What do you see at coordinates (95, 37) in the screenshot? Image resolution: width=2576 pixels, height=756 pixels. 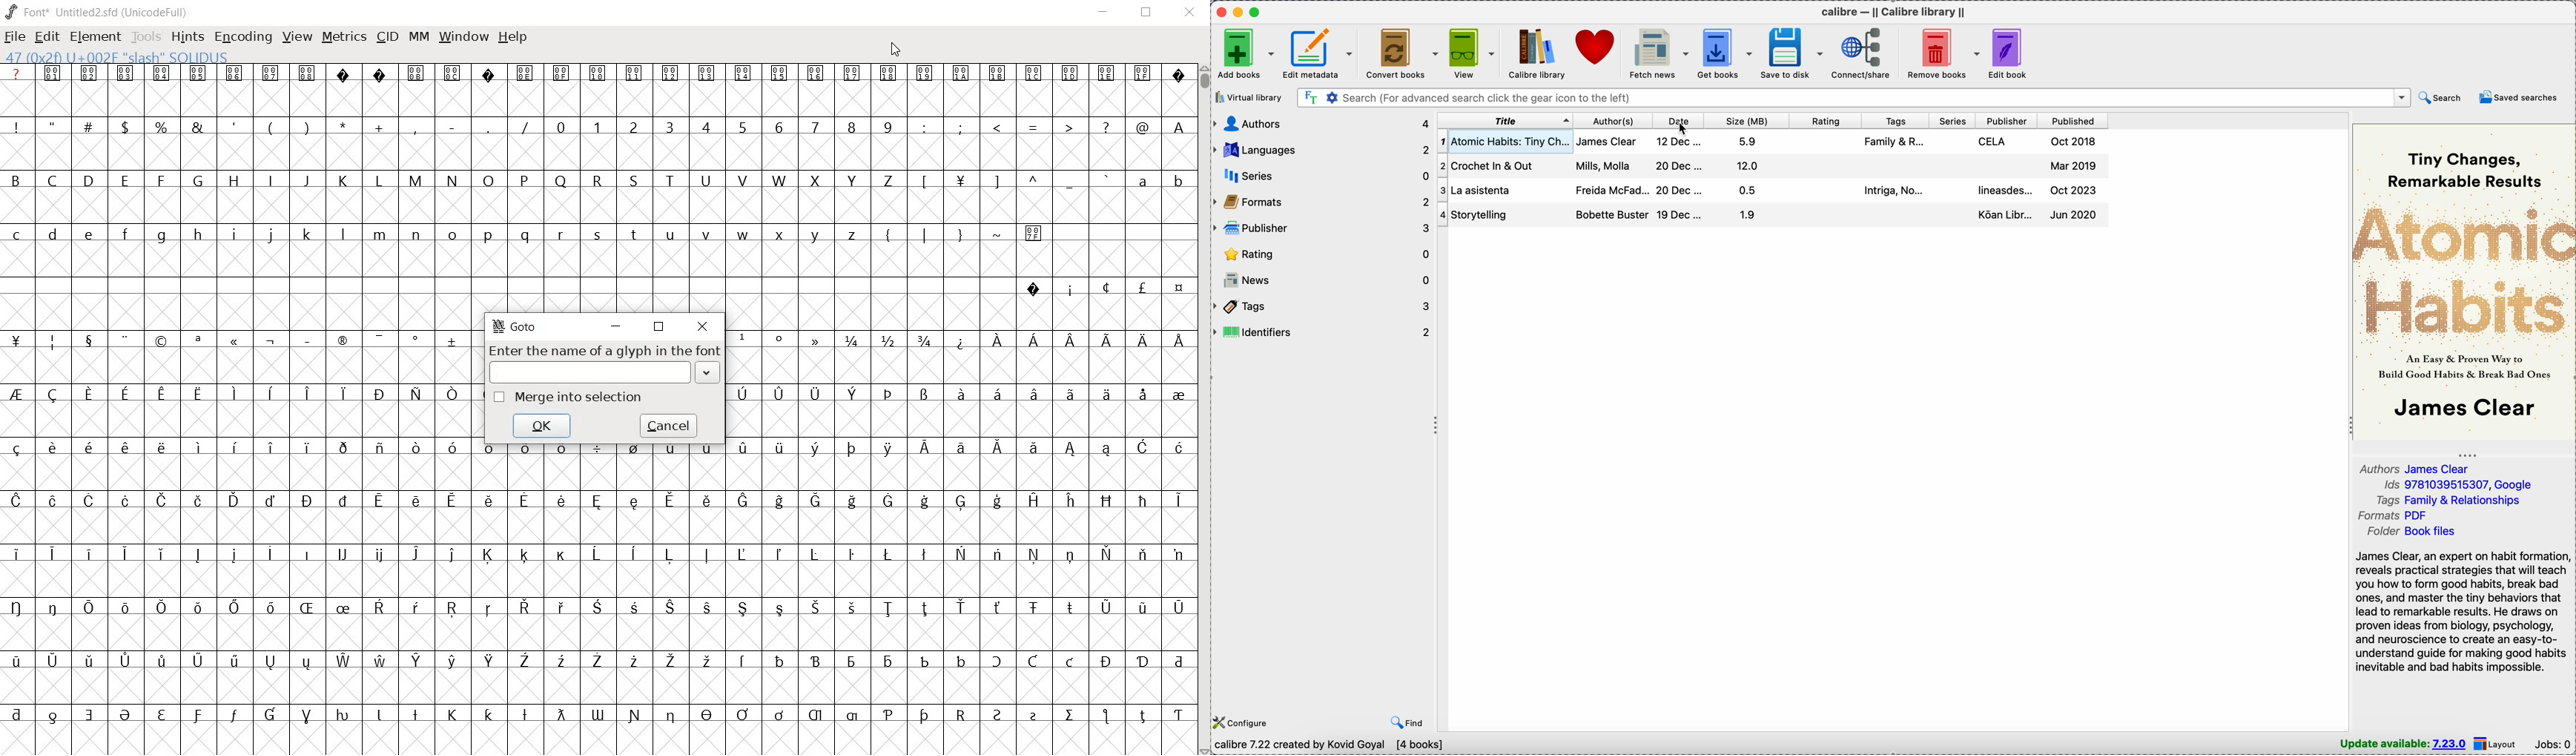 I see `ELEMENT` at bounding box center [95, 37].